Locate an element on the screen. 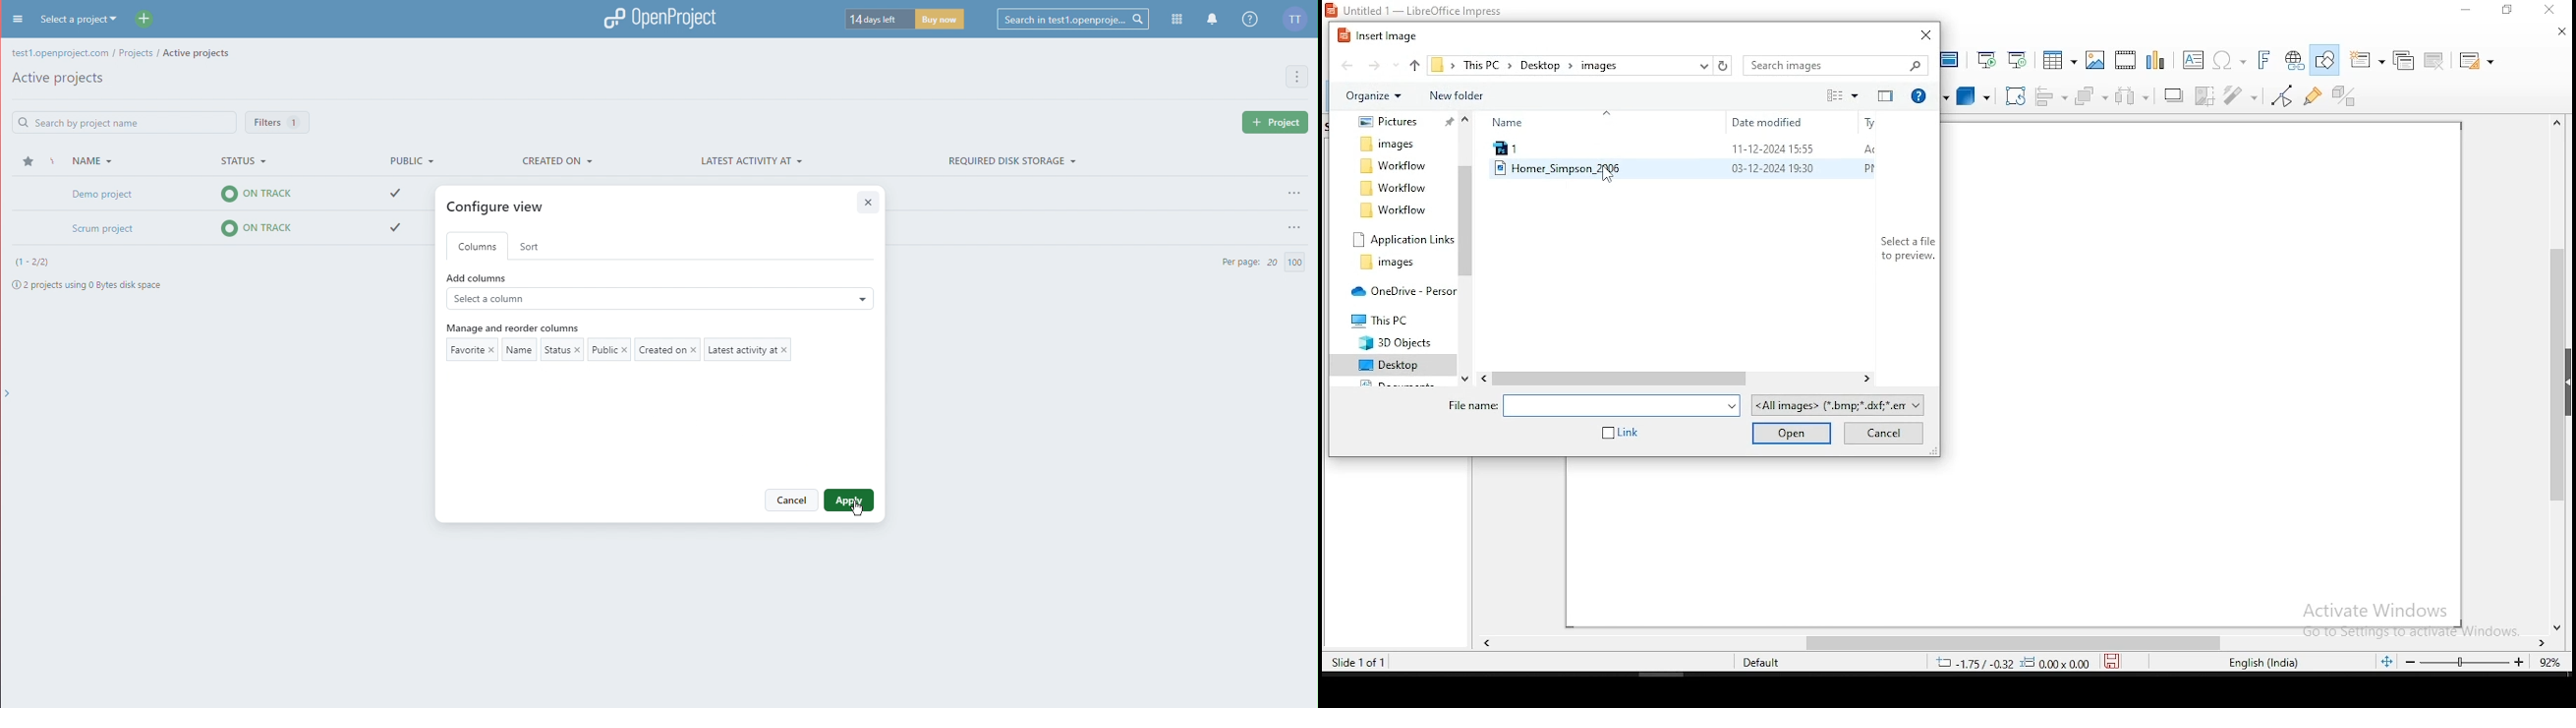 Image resolution: width=2576 pixels, height=728 pixels. delete slide is located at coordinates (2433, 61).